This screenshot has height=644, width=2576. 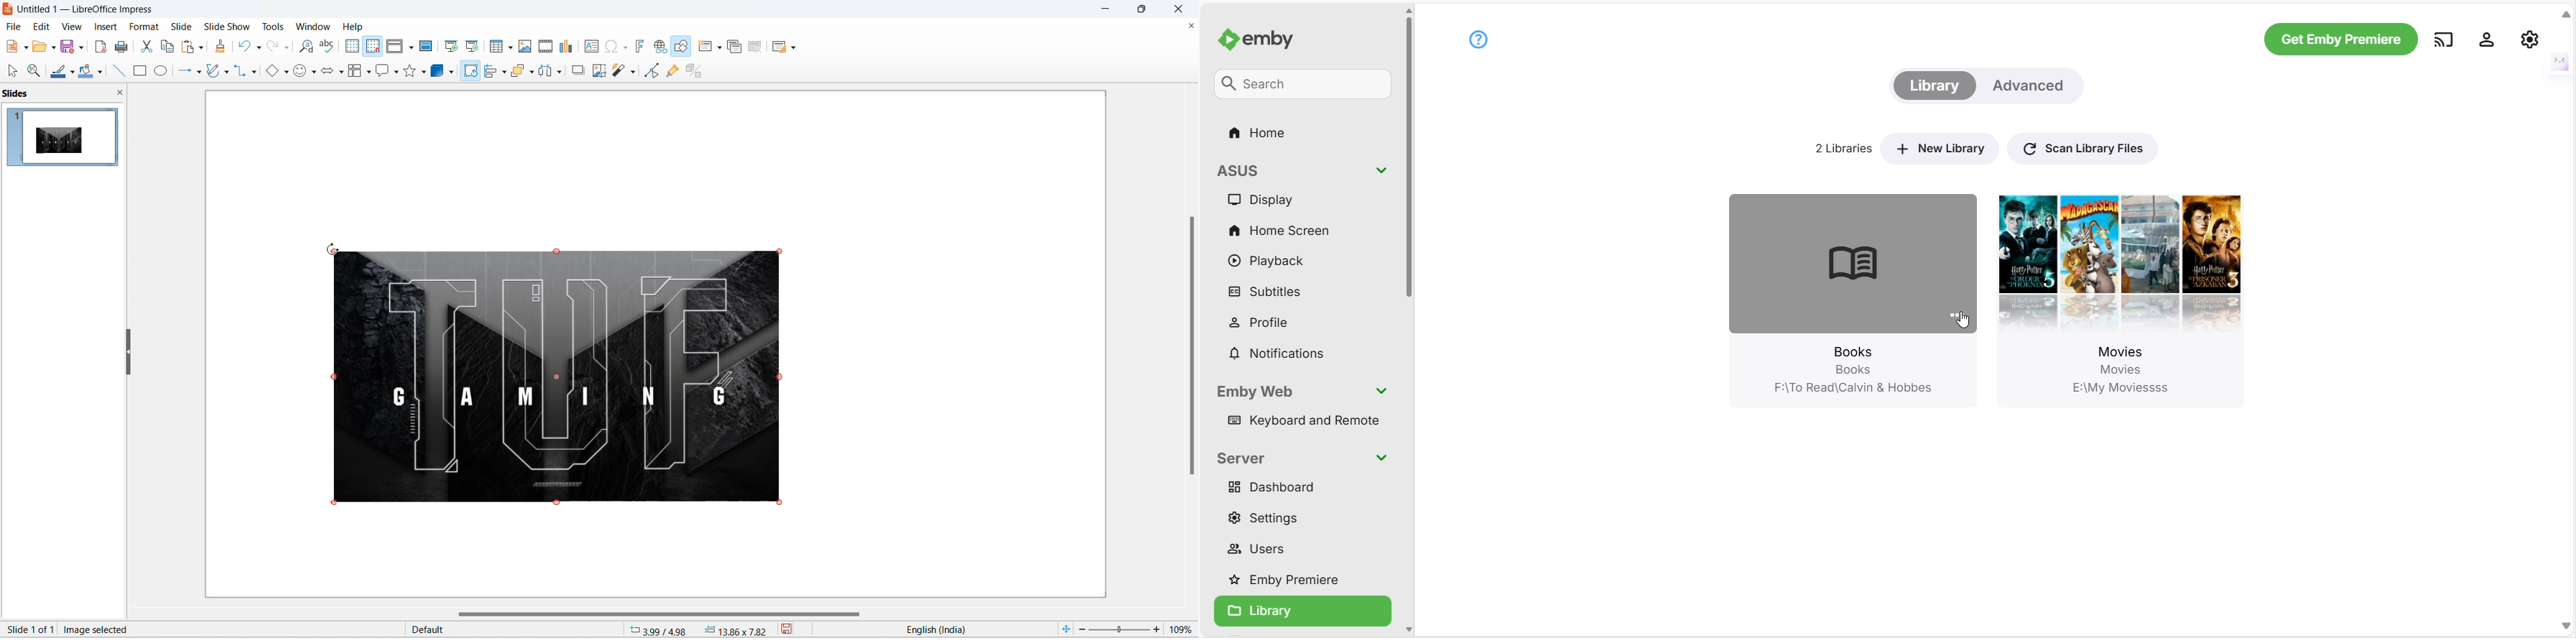 I want to click on Slide layout options, so click(x=796, y=48).